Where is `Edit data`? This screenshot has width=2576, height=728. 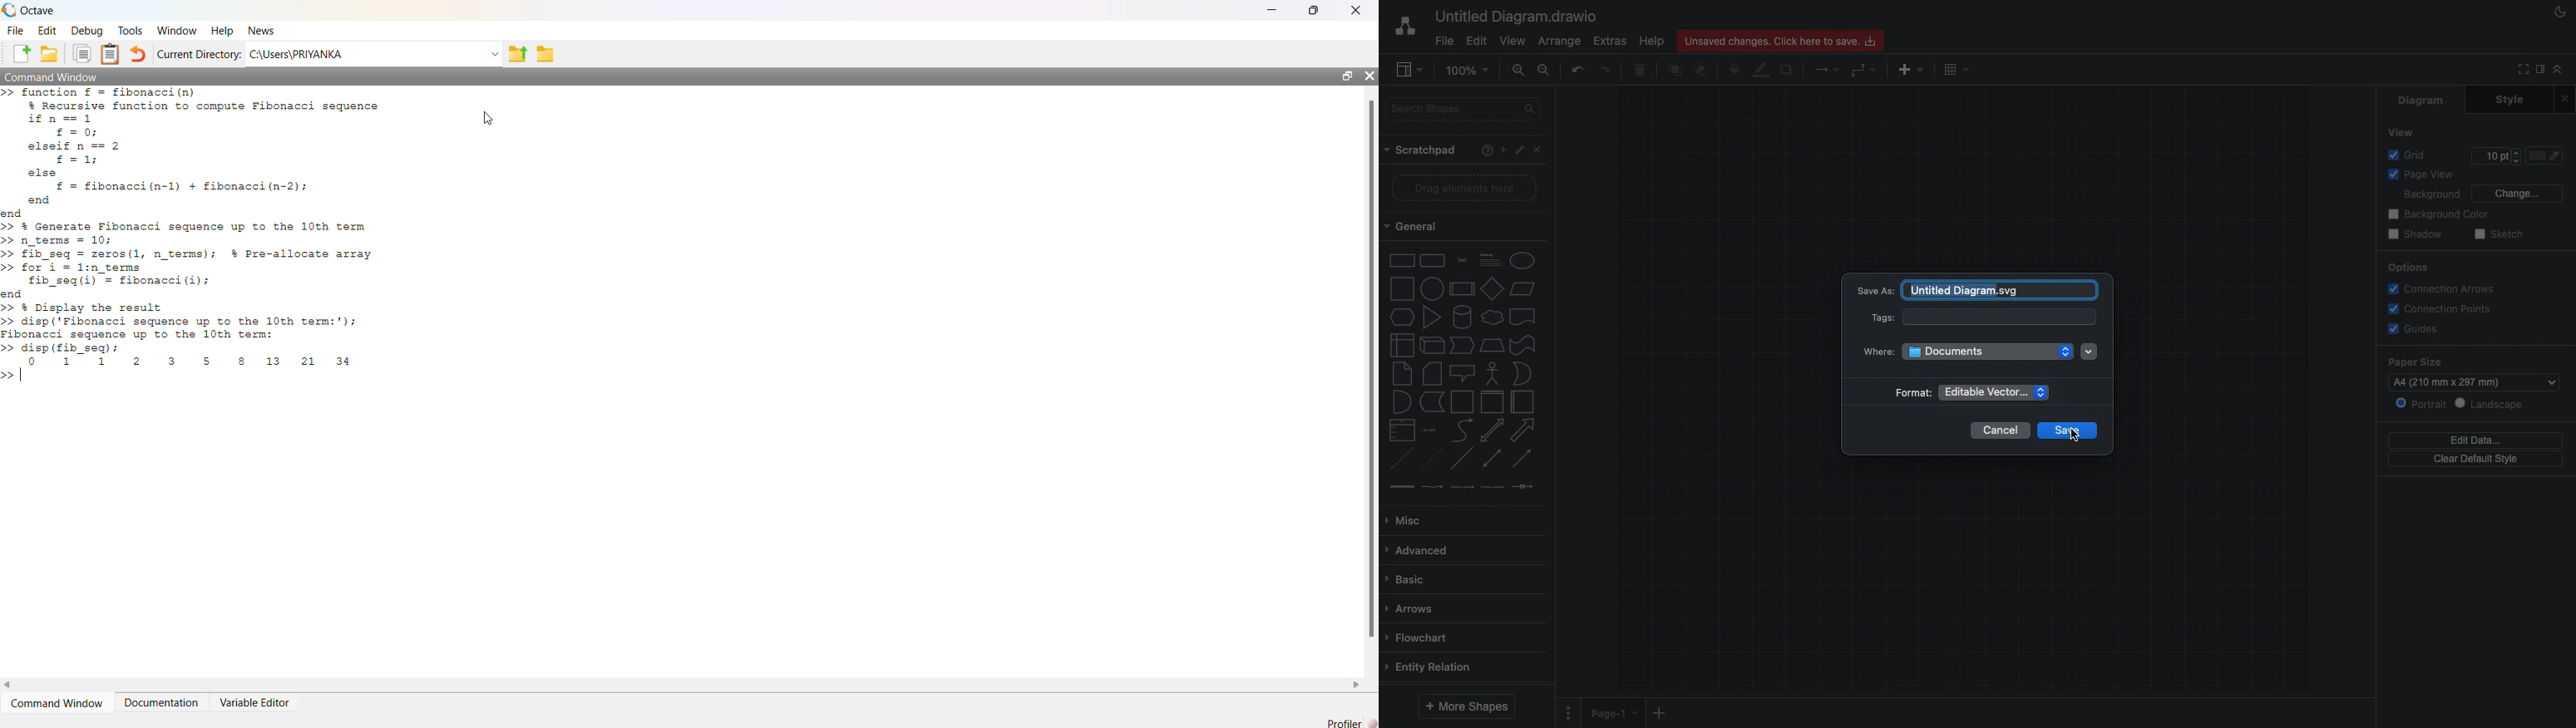 Edit data is located at coordinates (2479, 439).